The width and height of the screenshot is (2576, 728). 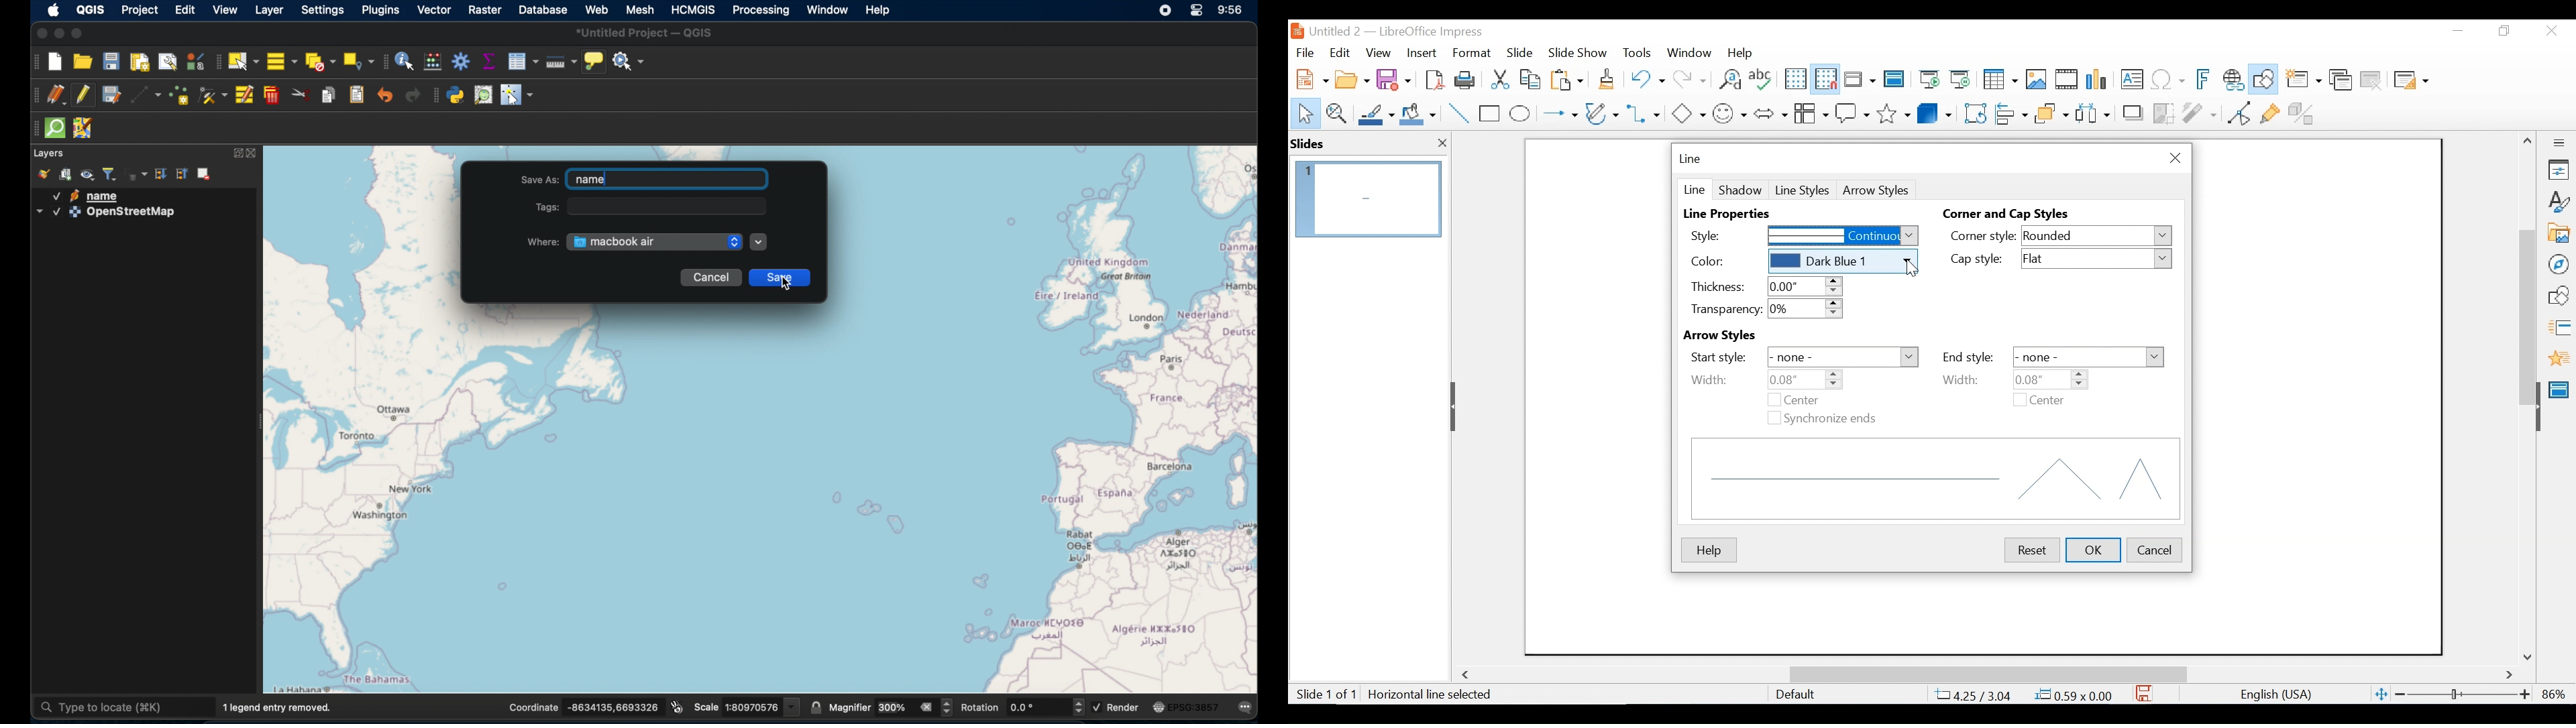 I want to click on Insert Chart, so click(x=2098, y=80).